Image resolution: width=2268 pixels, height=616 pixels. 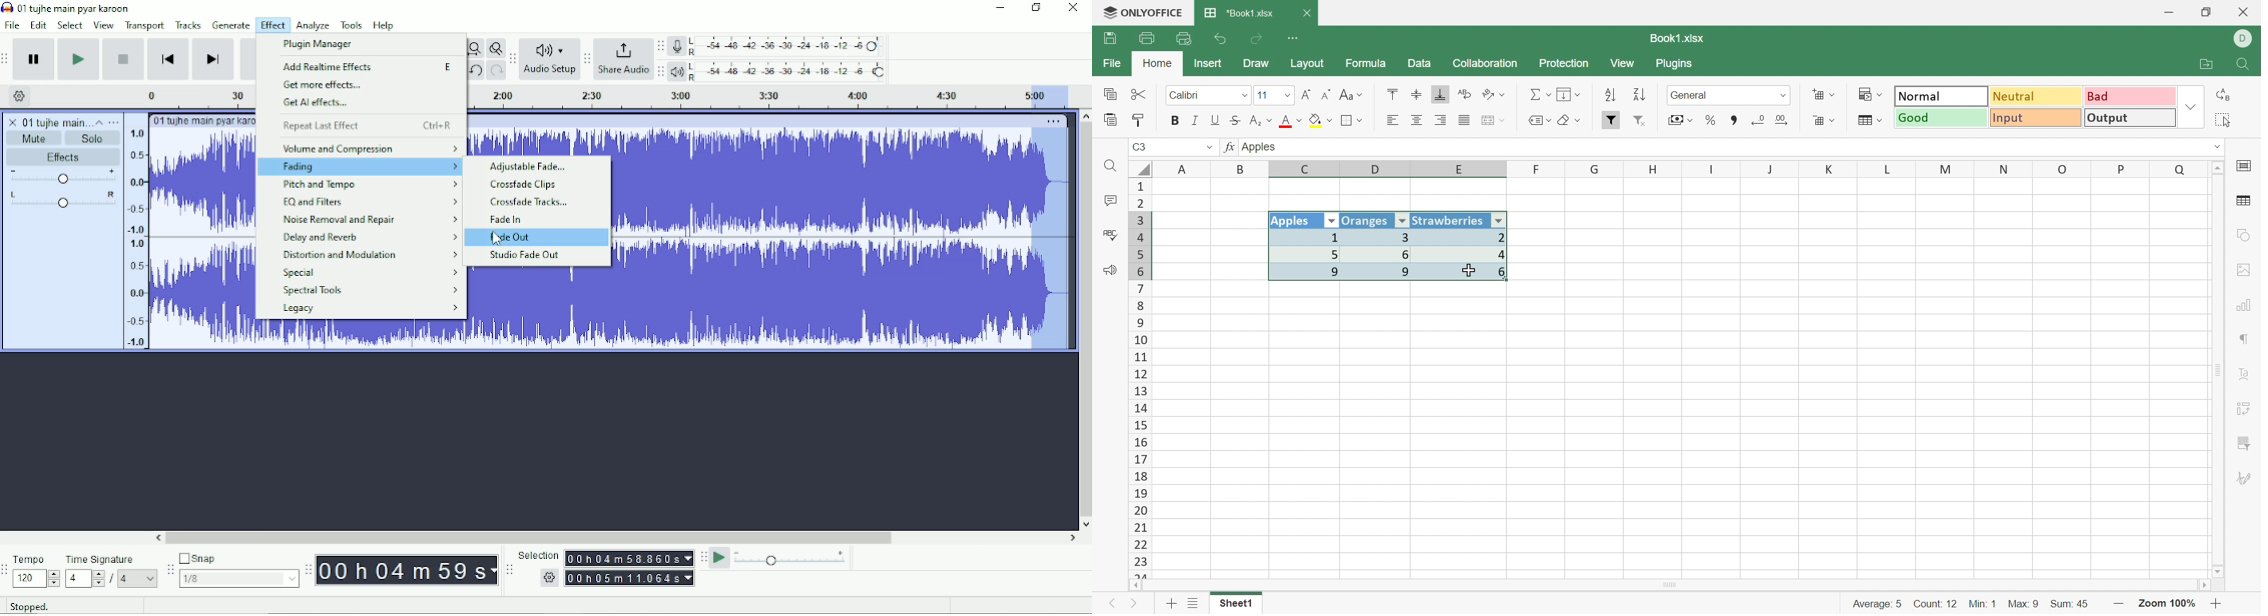 I want to click on Copy, so click(x=1109, y=95).